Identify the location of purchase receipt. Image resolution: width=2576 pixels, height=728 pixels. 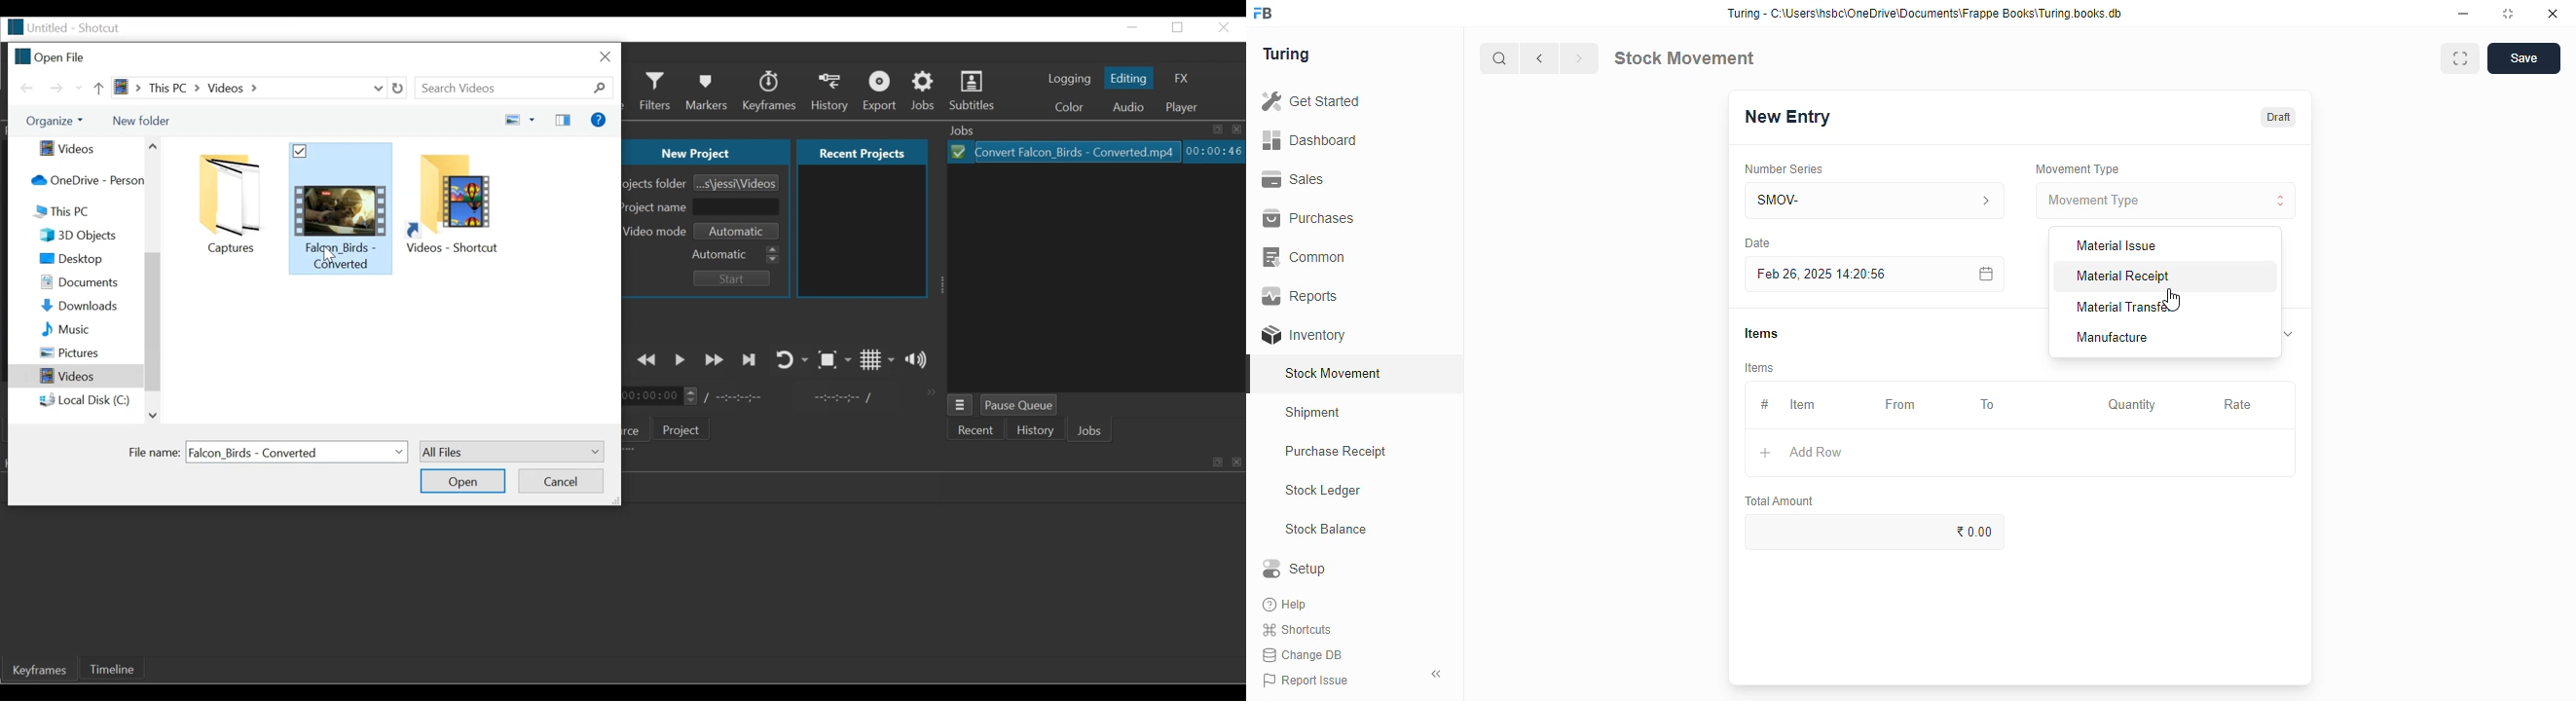
(1336, 451).